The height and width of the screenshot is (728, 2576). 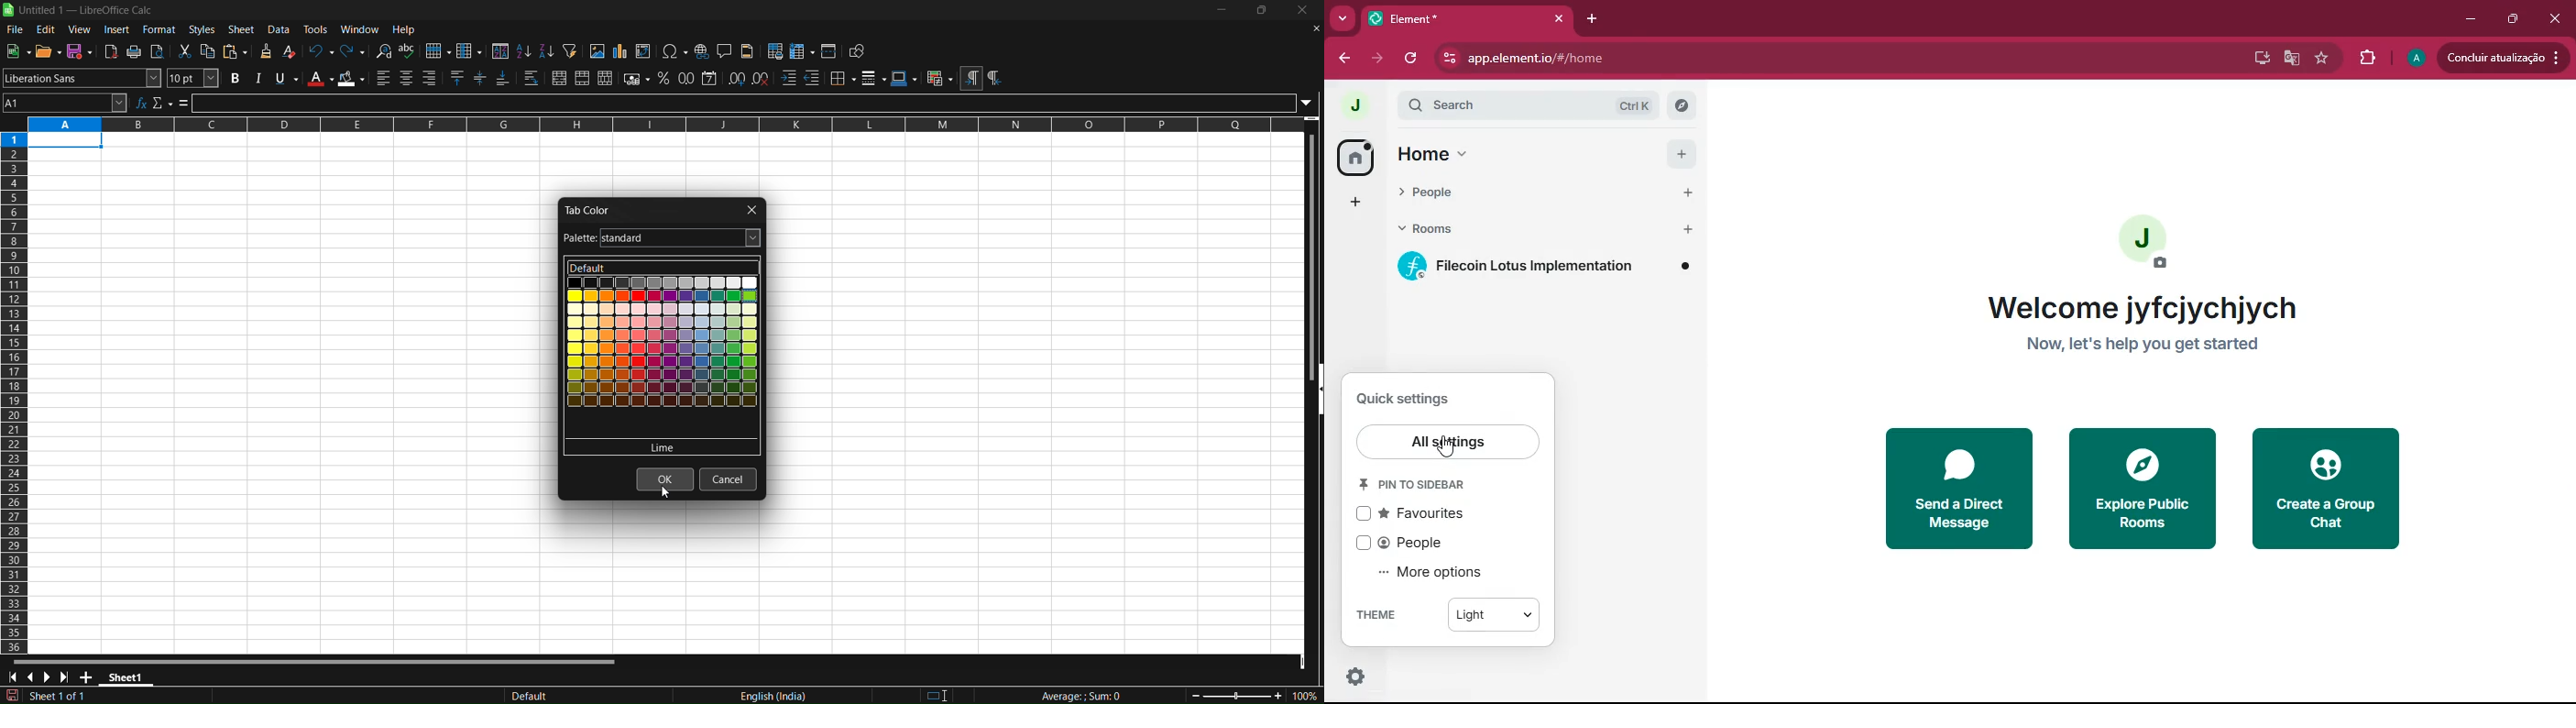 I want to click on format  as percent, so click(x=667, y=79).